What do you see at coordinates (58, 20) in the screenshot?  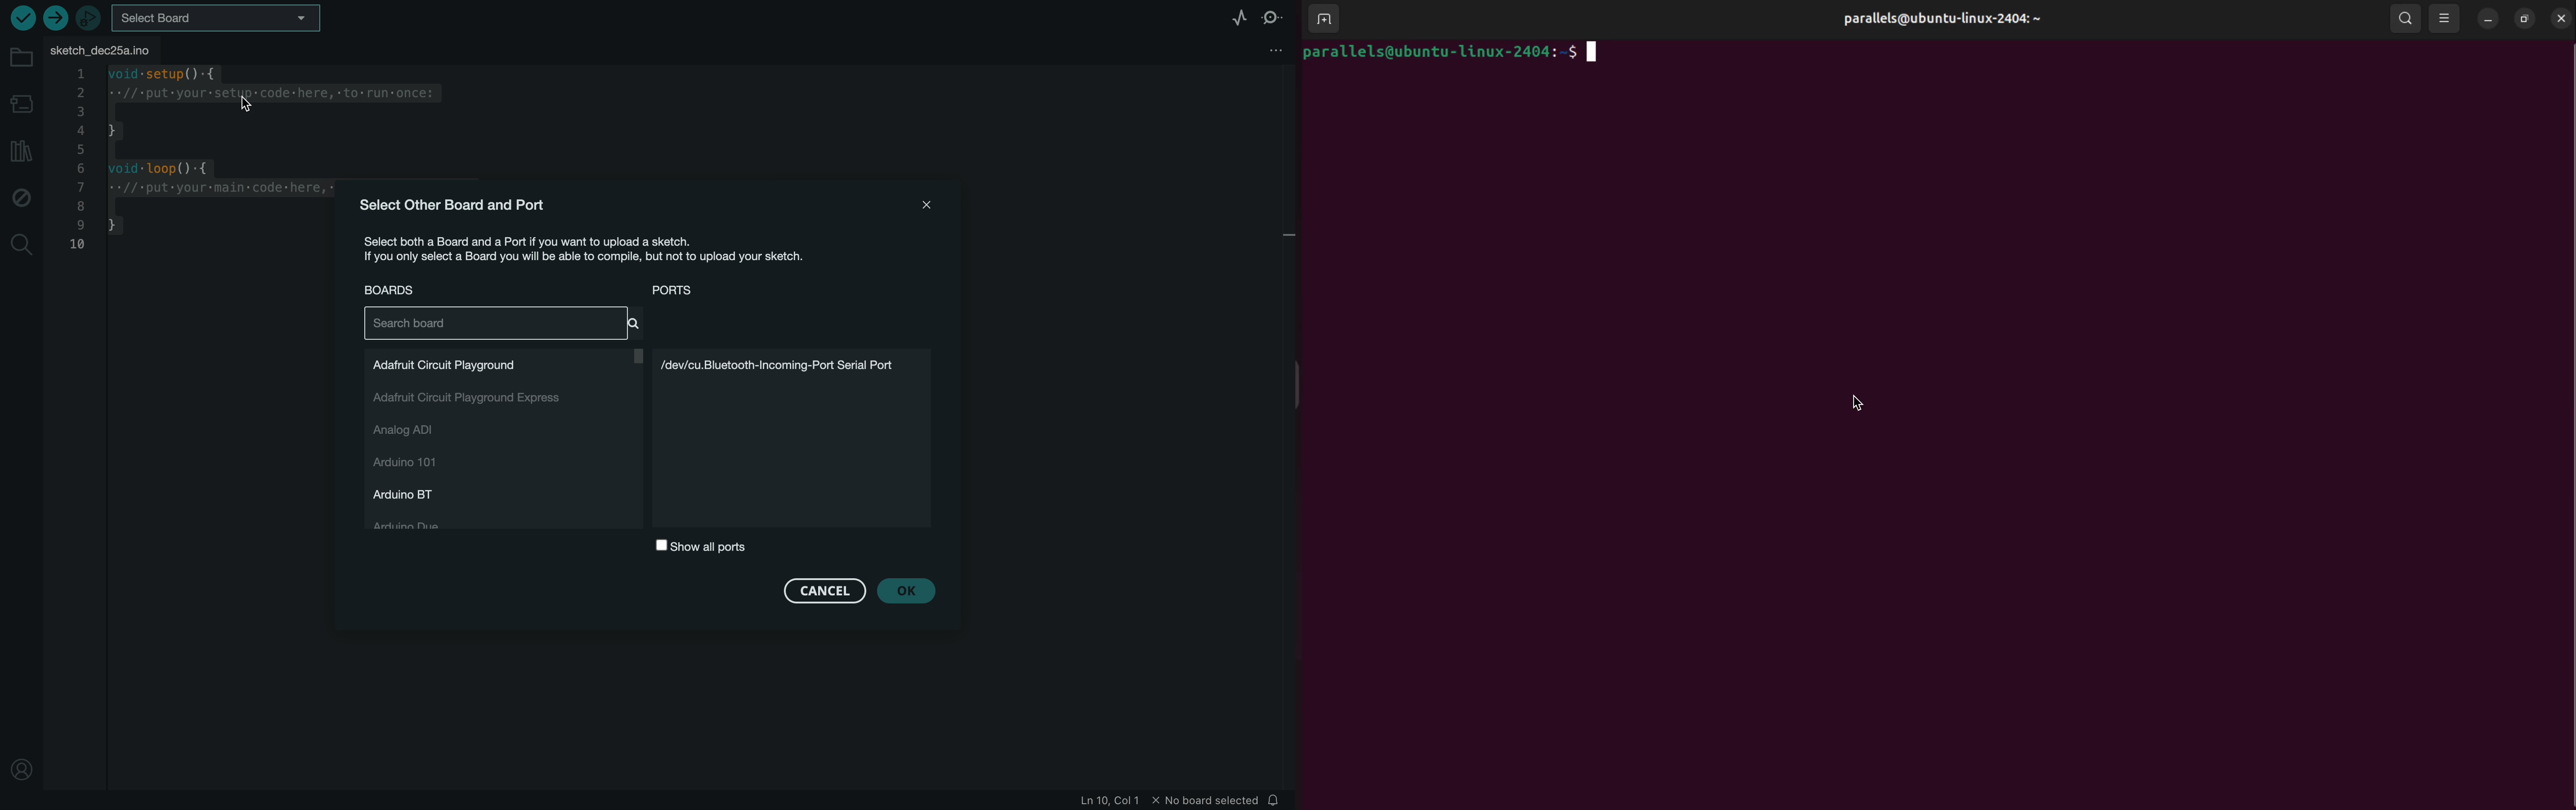 I see `upload` at bounding box center [58, 20].